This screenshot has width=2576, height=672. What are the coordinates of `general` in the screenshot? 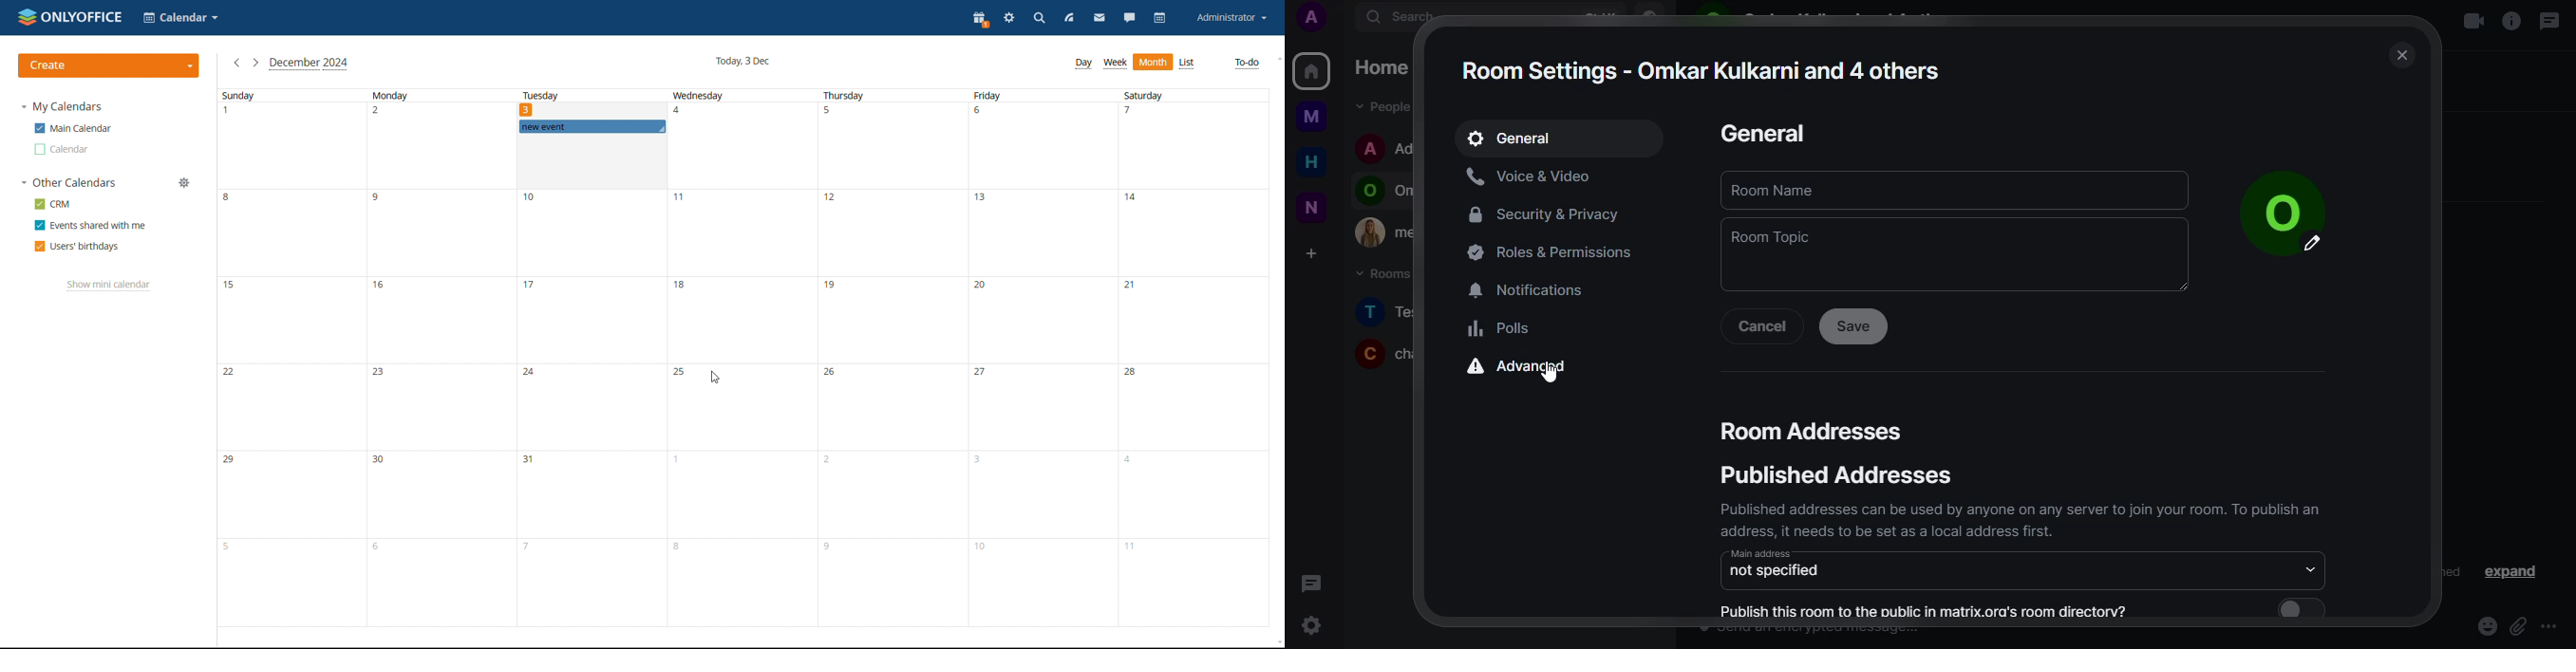 It's located at (1764, 133).